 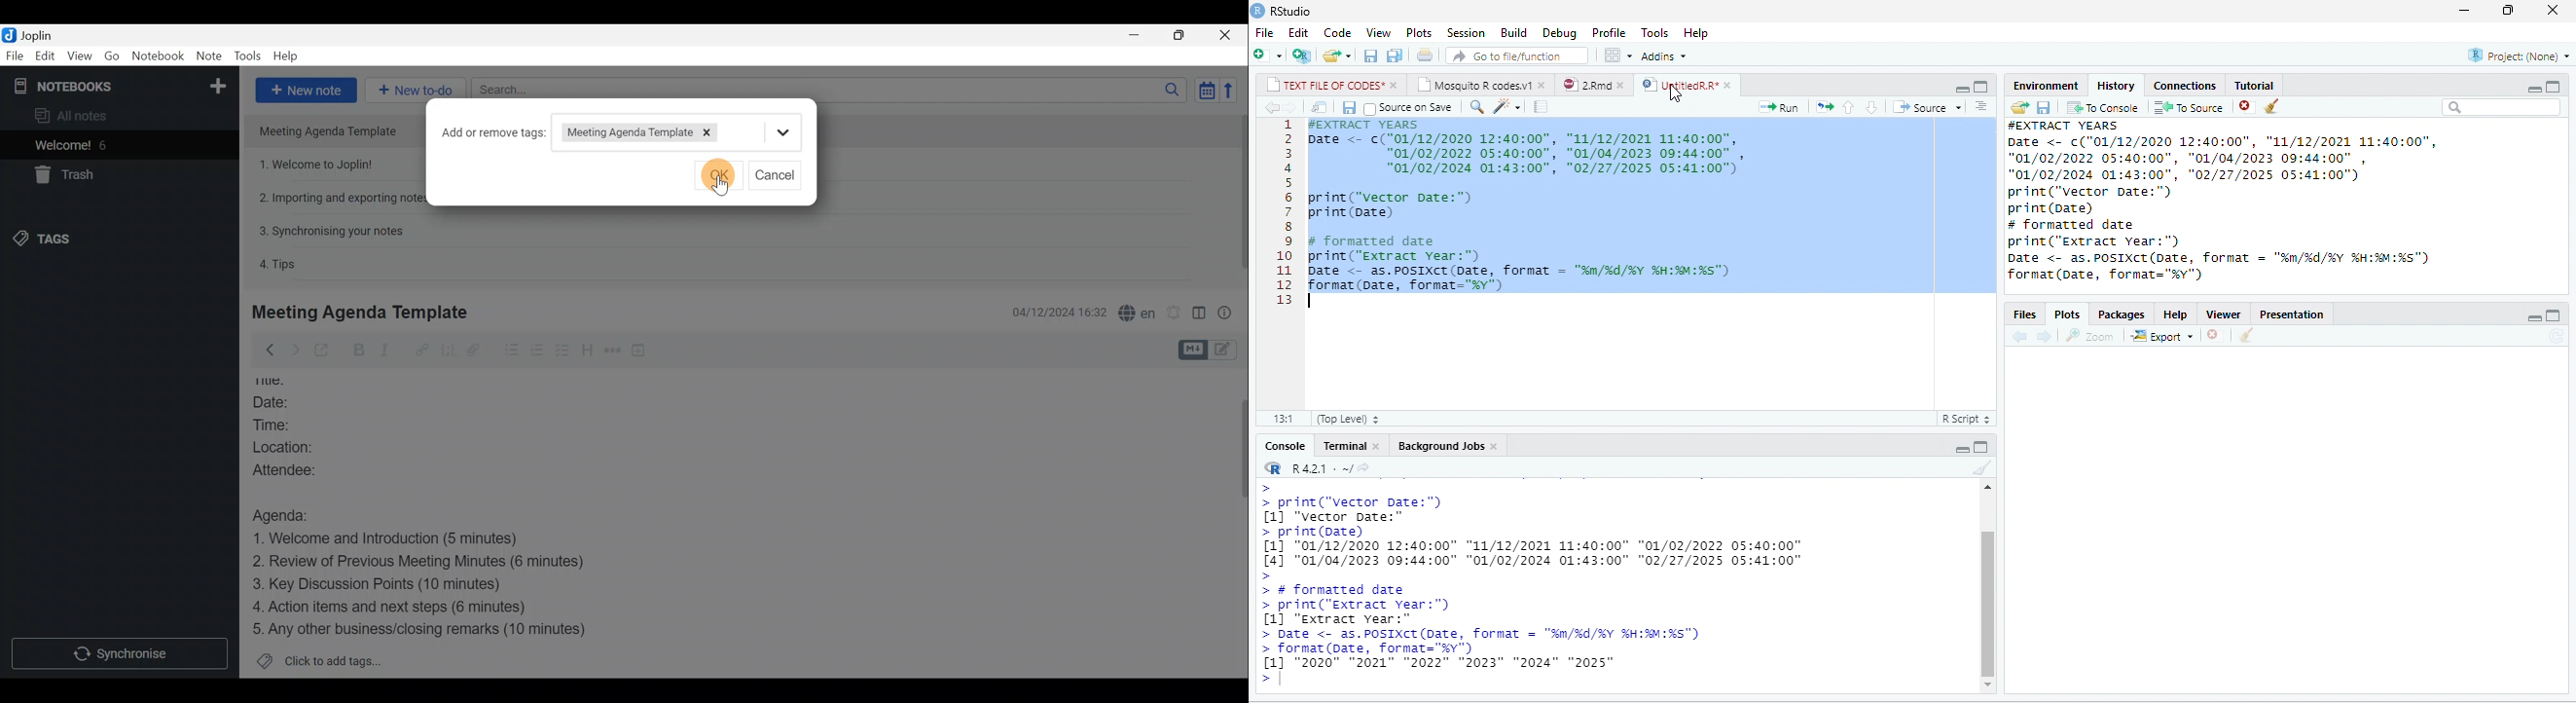 I want to click on Zoom, so click(x=2089, y=335).